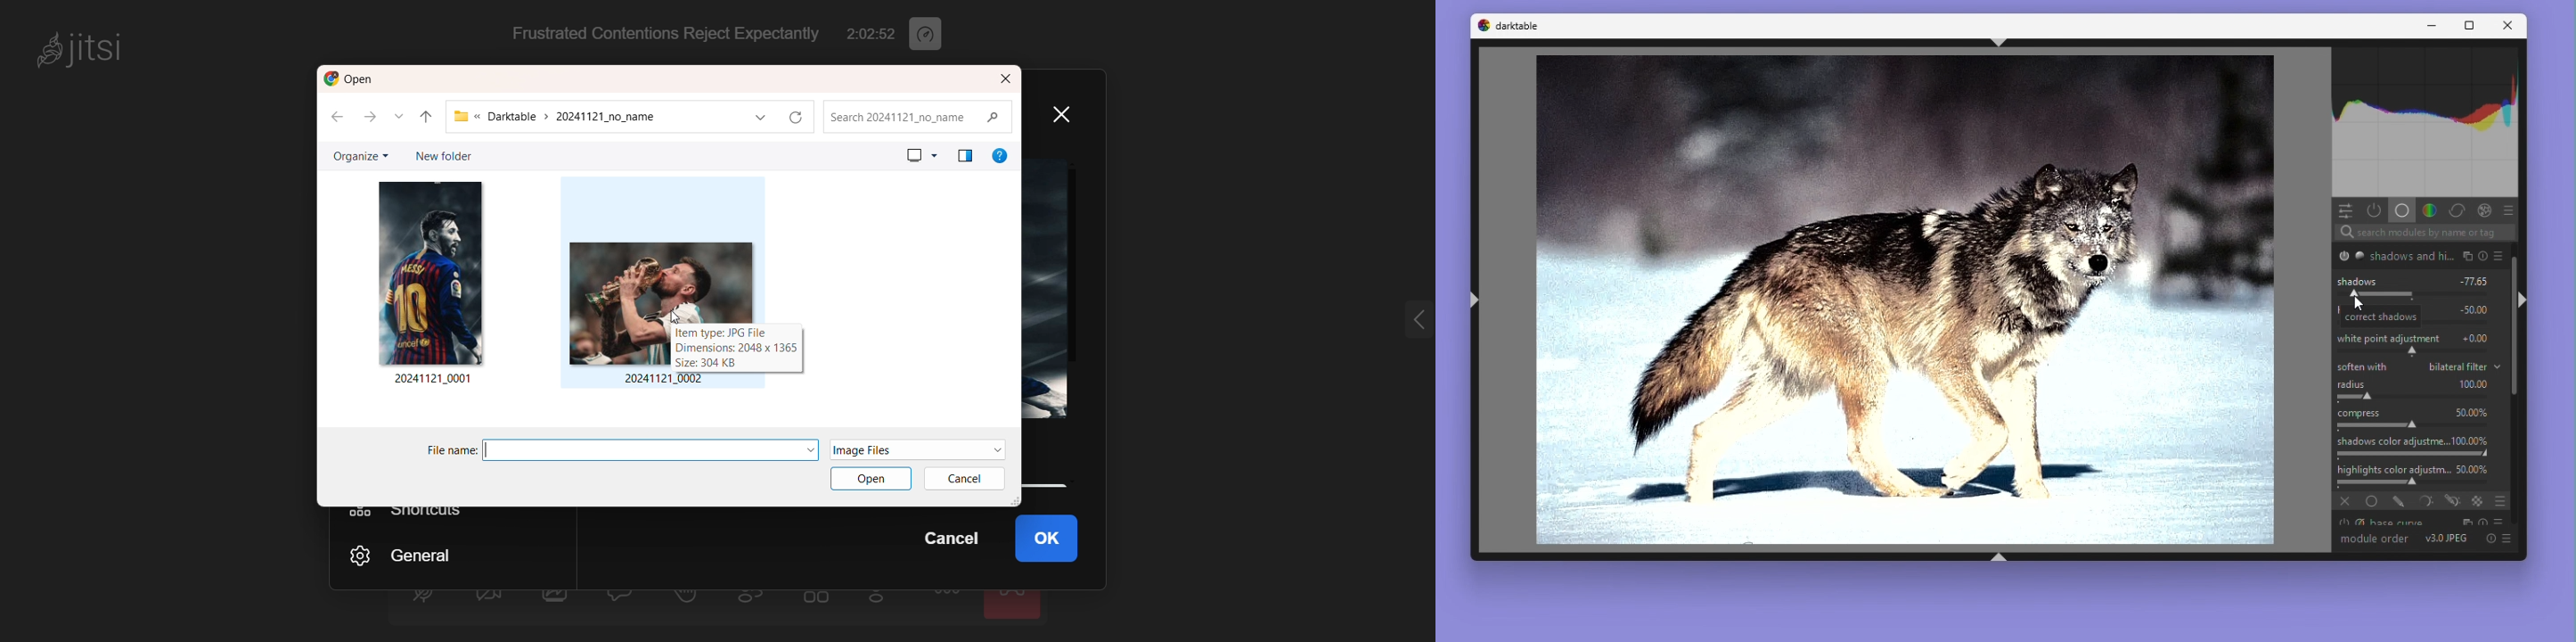 This screenshot has height=644, width=2576. Describe the element at coordinates (2412, 470) in the screenshot. I see `Highlights colour adjustm... 50.00%` at that location.